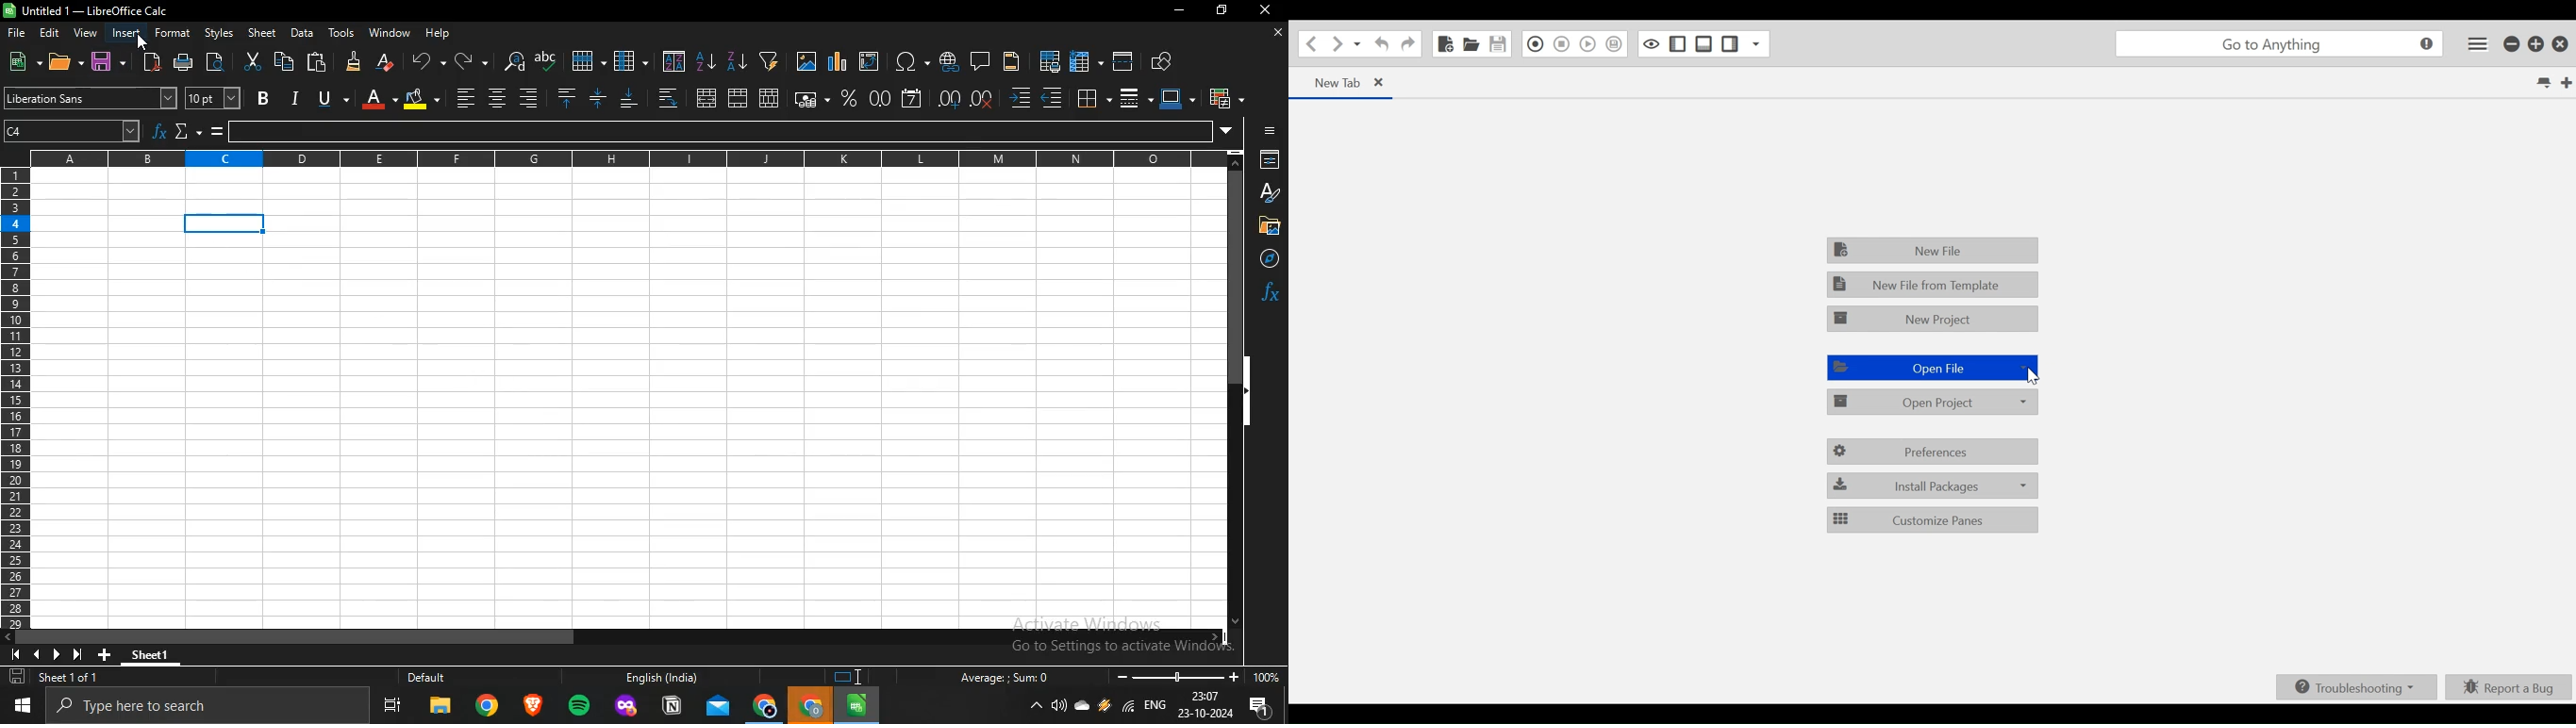 This screenshot has width=2576, height=728. Describe the element at coordinates (263, 33) in the screenshot. I see `sheet` at that location.